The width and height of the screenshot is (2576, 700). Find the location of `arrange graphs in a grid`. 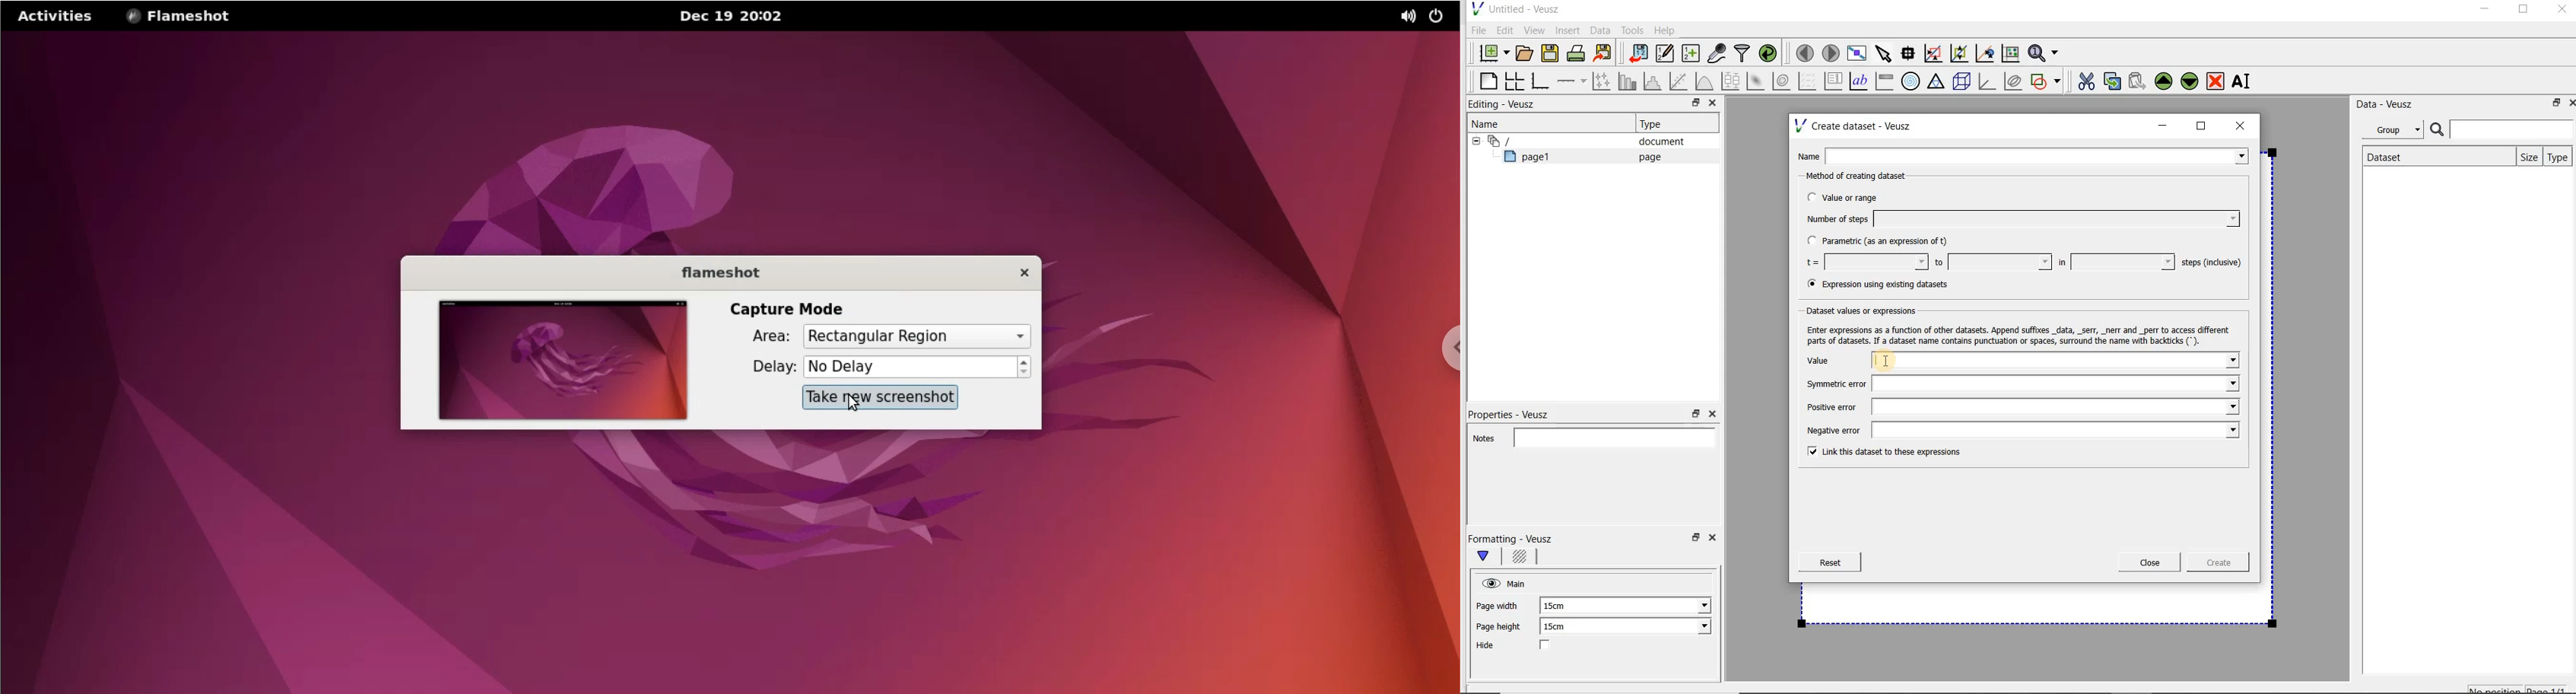

arrange graphs in a grid is located at coordinates (1513, 80).